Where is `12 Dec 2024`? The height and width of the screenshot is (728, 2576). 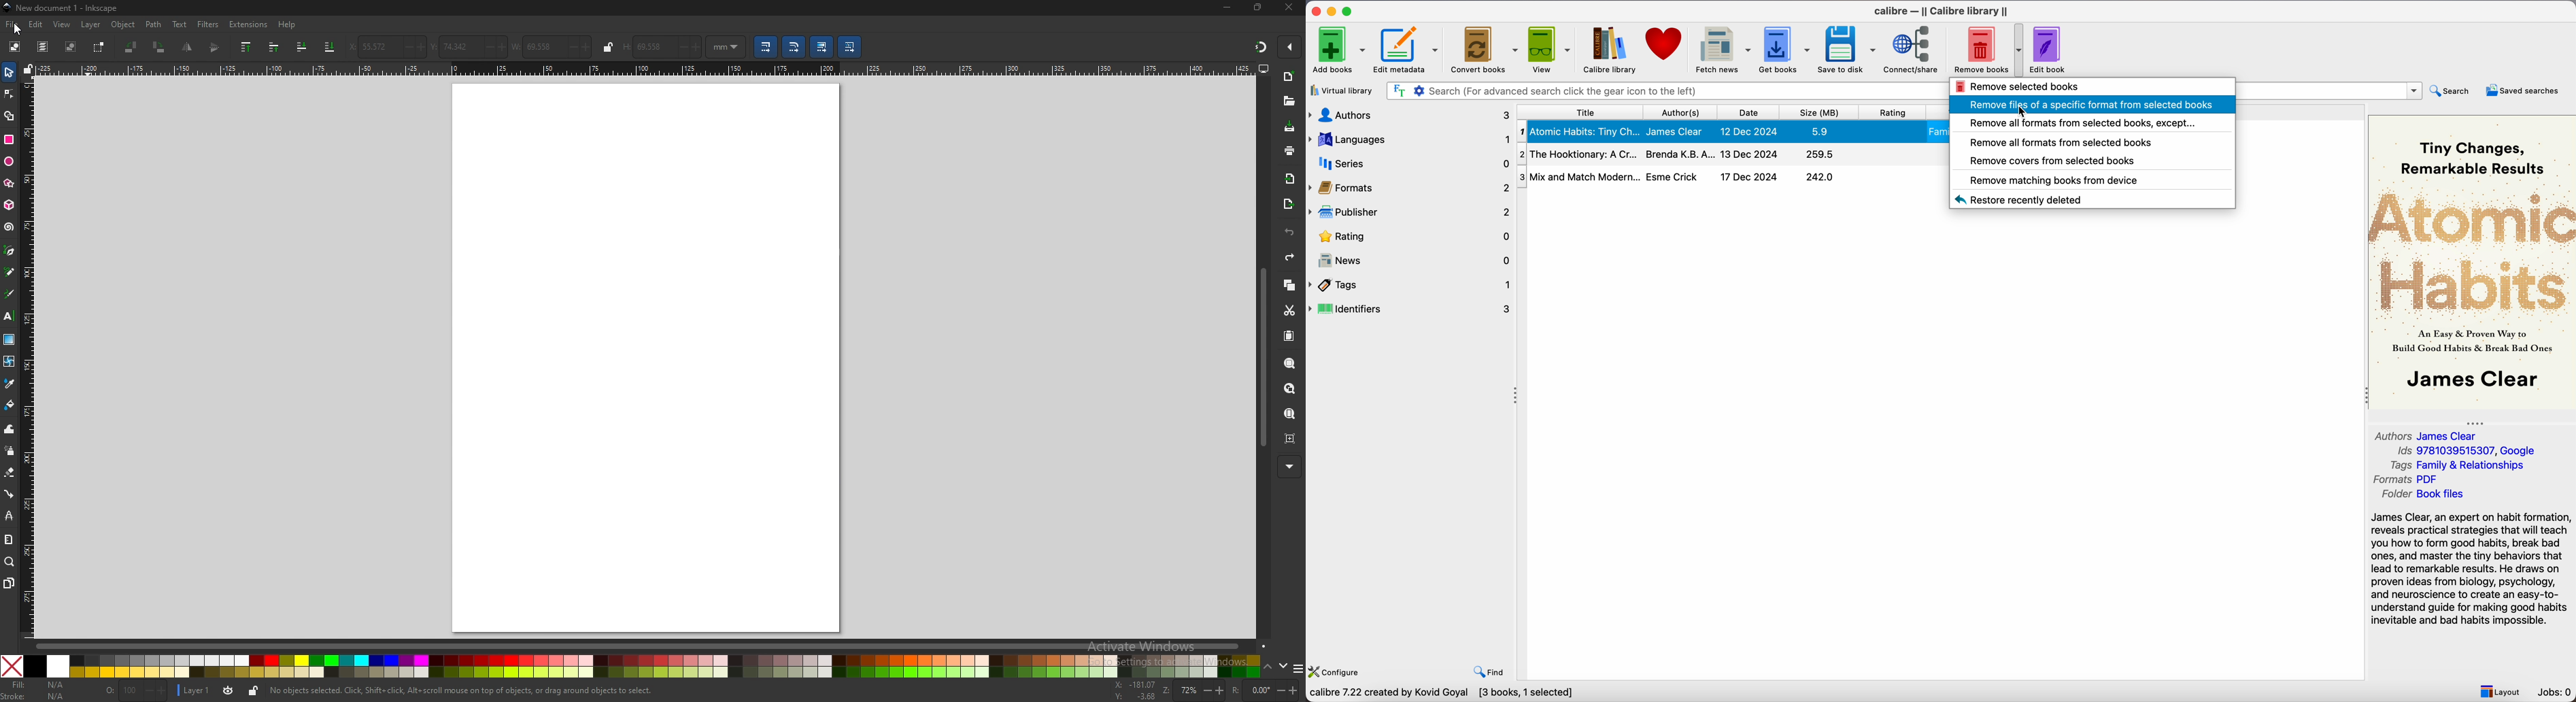
12 Dec 2024 is located at coordinates (1751, 130).